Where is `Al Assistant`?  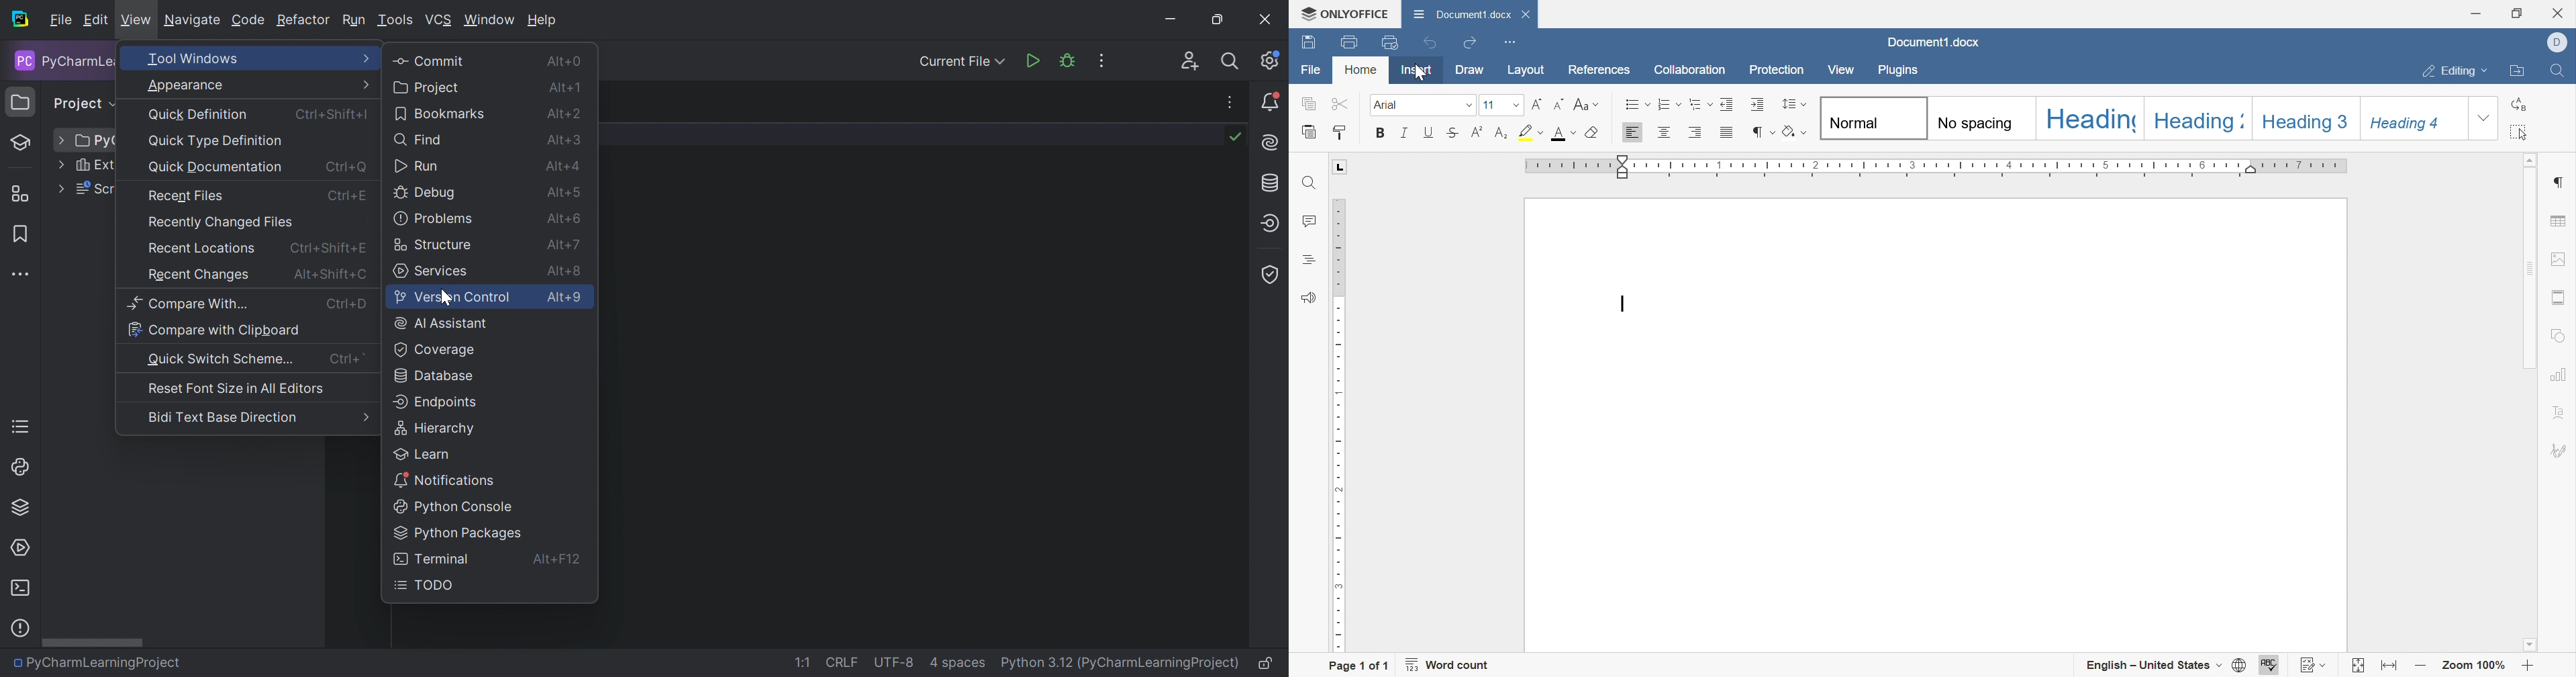
Al Assistant is located at coordinates (443, 322).